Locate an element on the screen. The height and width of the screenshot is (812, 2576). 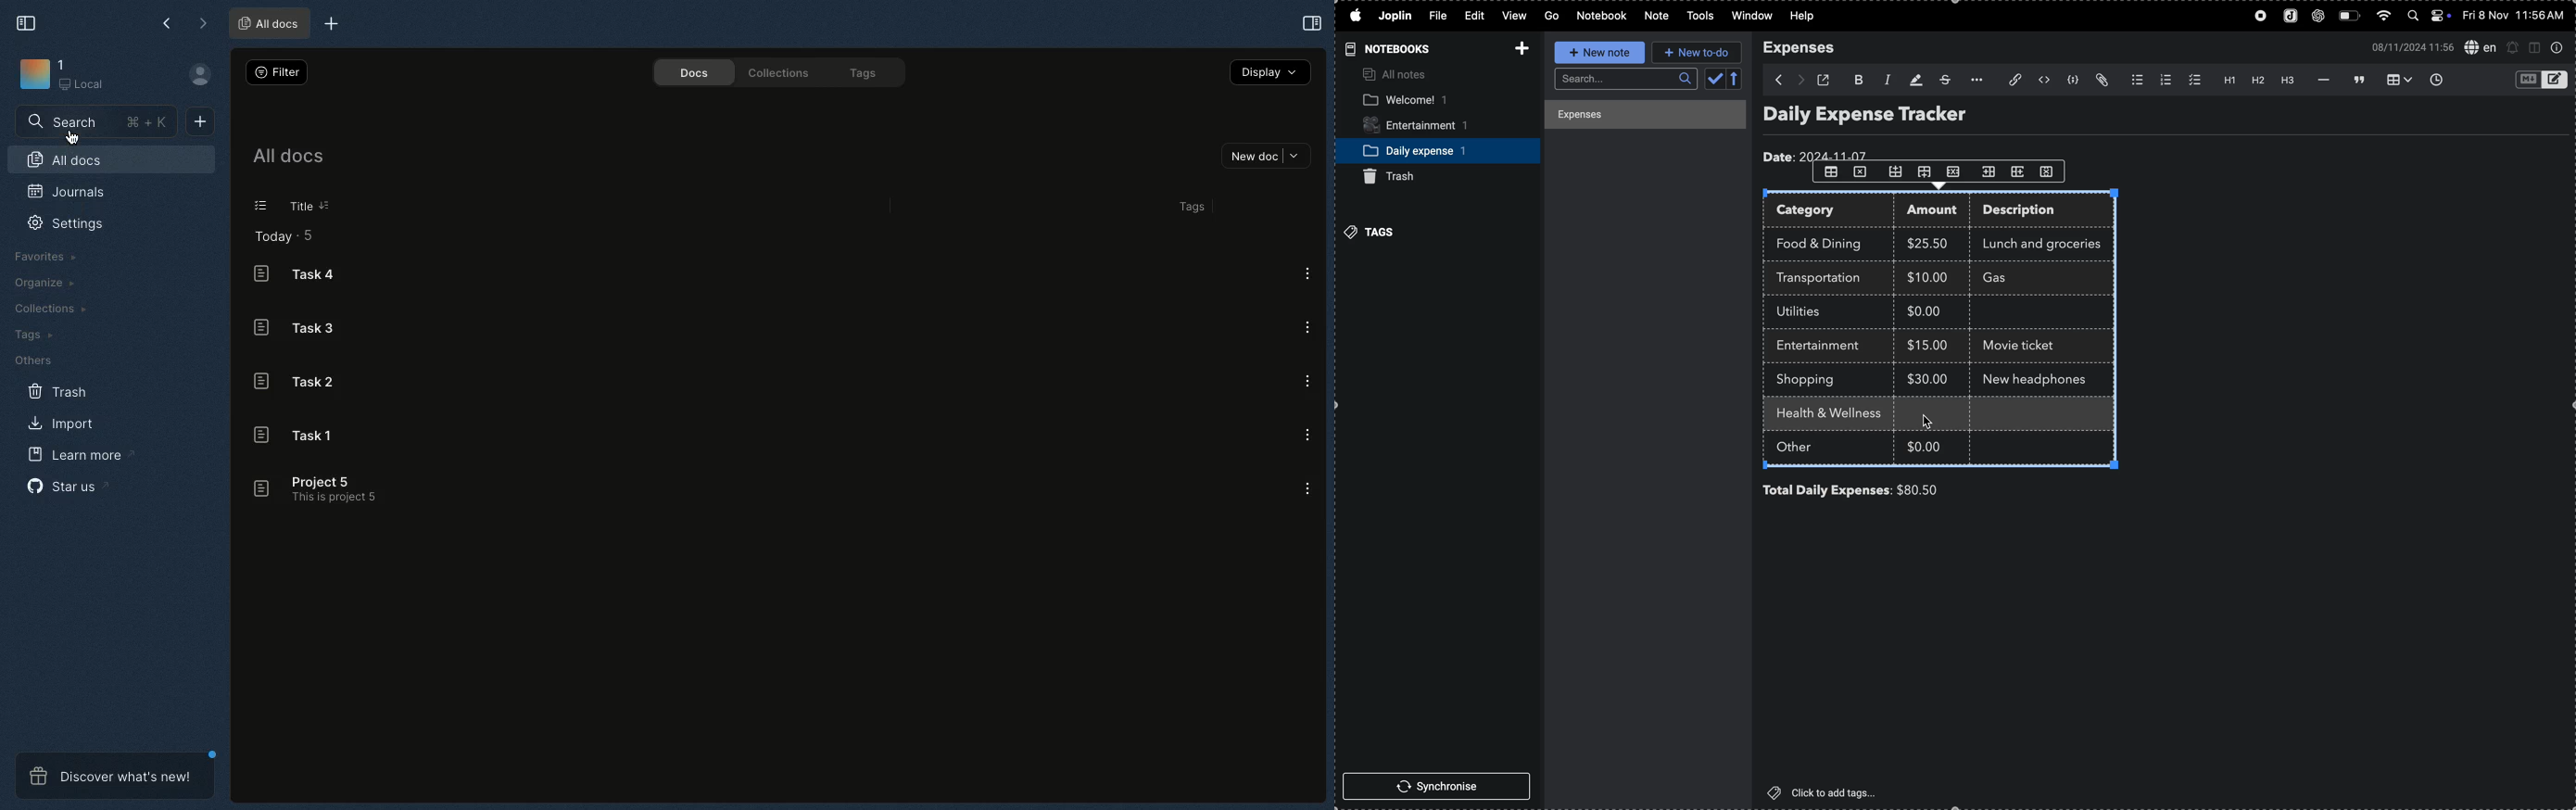
trash is located at coordinates (1398, 177).